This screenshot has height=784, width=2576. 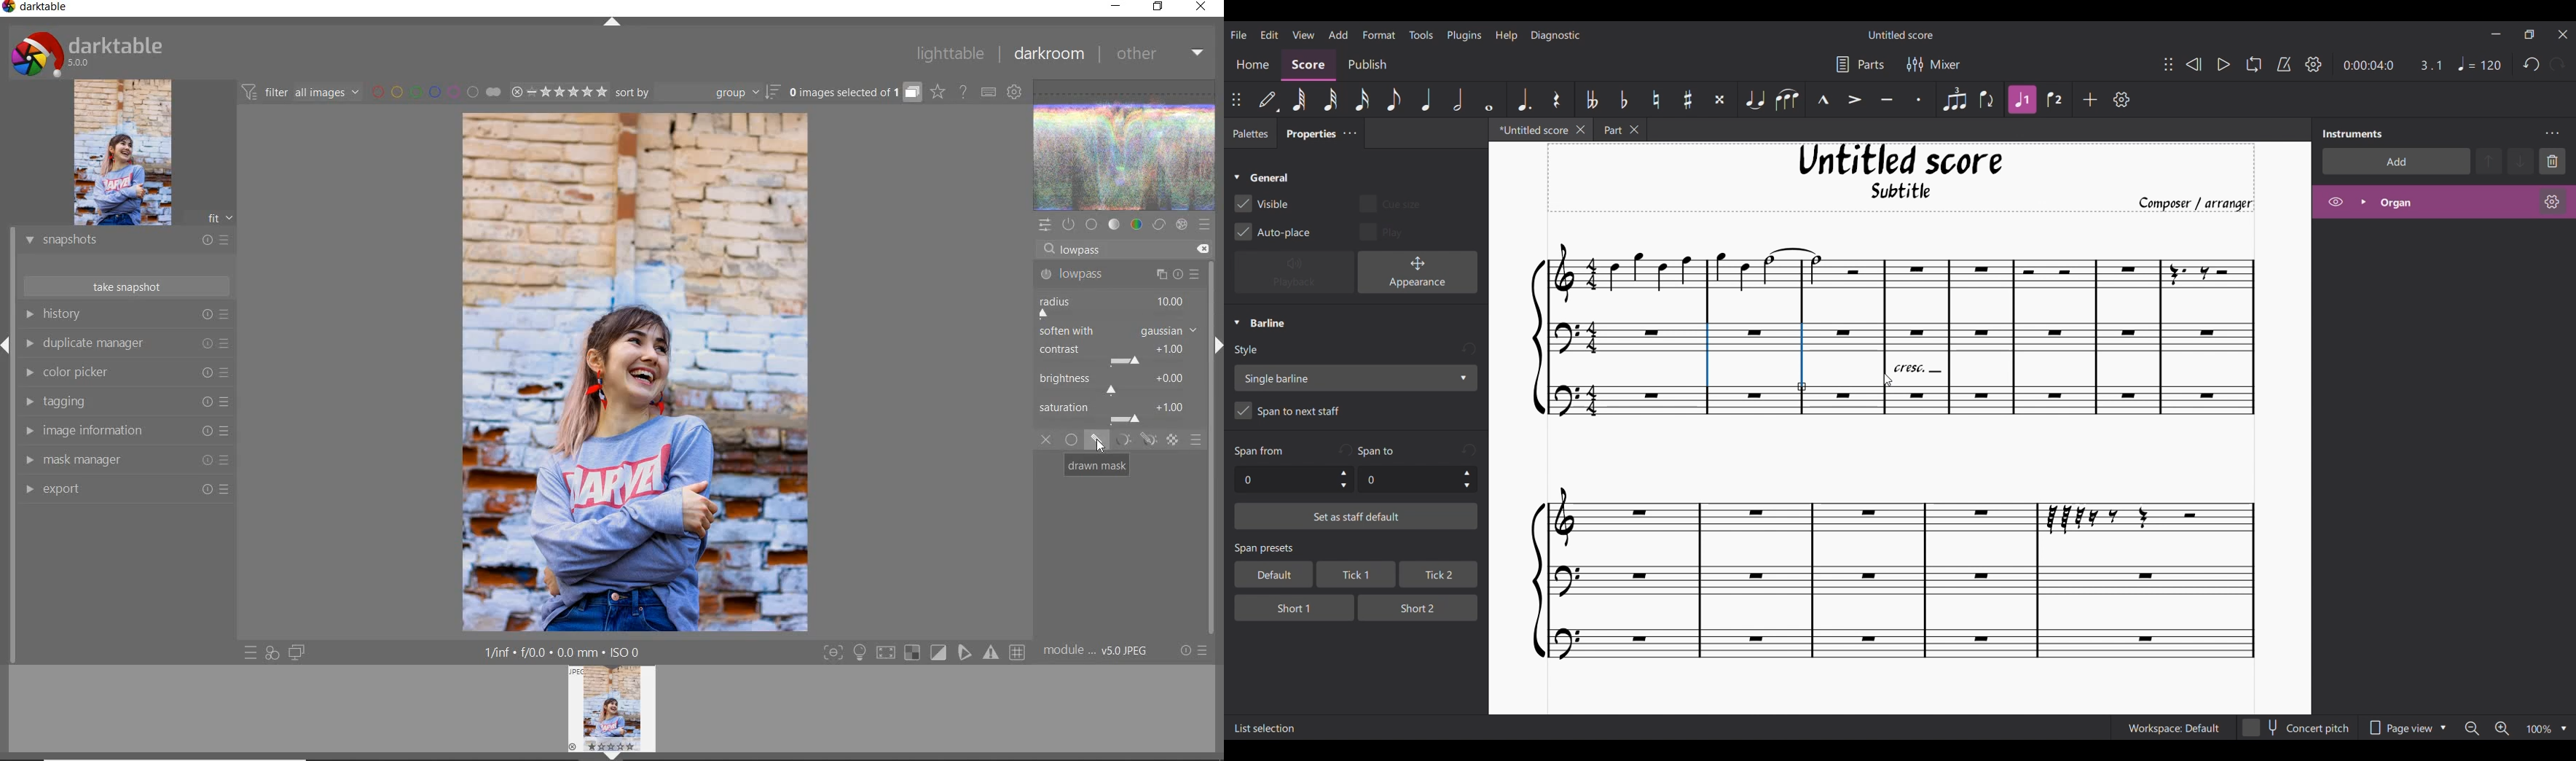 What do you see at coordinates (1389, 203) in the screenshot?
I see `Toggle for Cue size` at bounding box center [1389, 203].